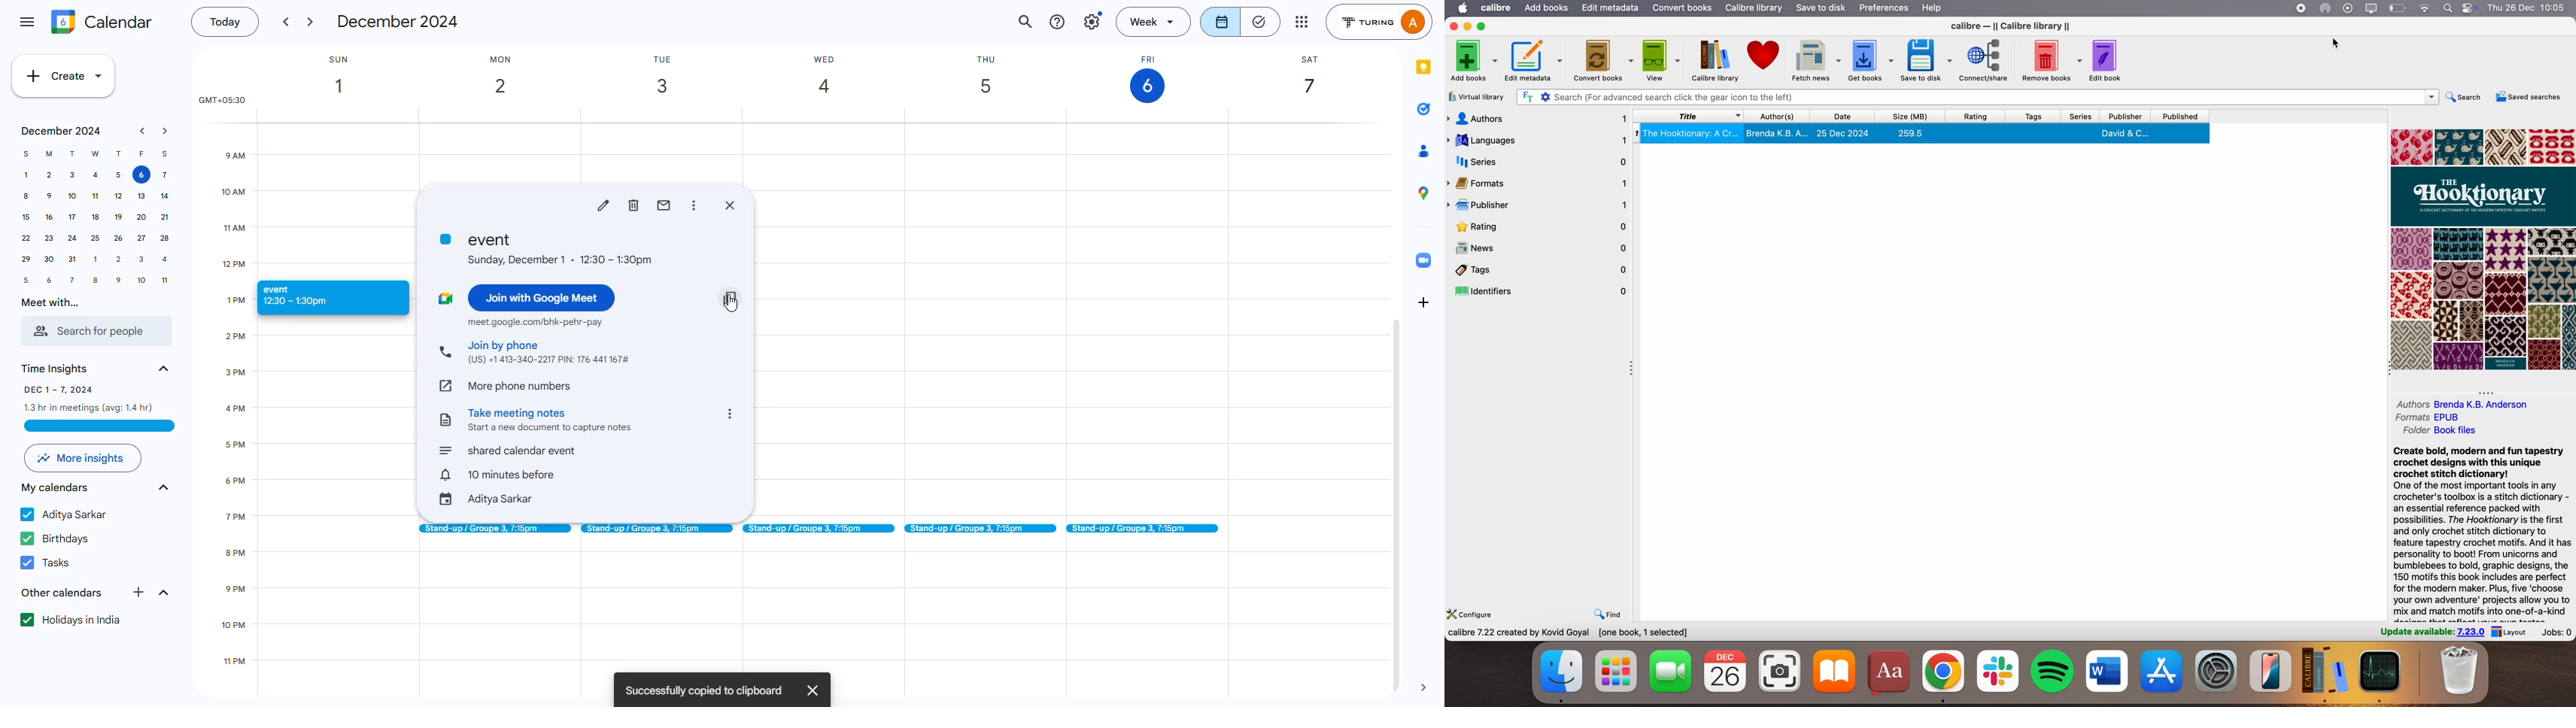 Image resolution: width=2576 pixels, height=728 pixels. I want to click on 4, so click(166, 259).